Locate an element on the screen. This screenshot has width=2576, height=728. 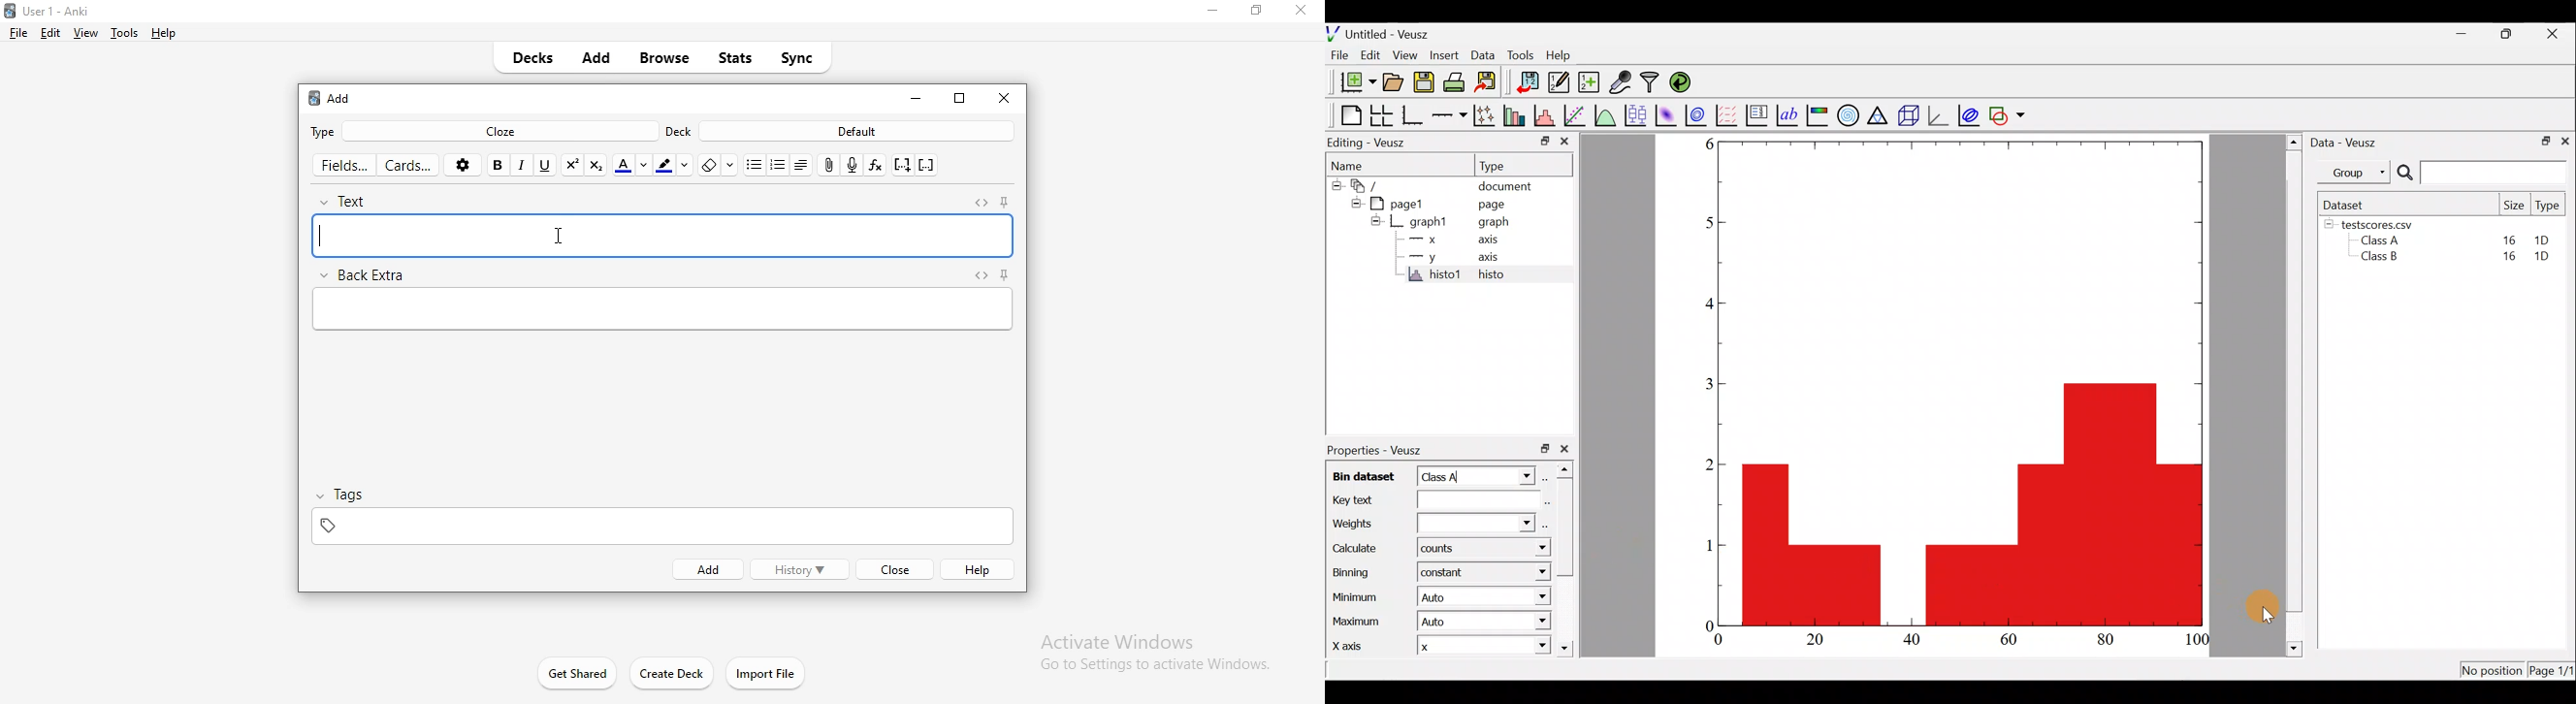
Plot a 2d dataset as contours is located at coordinates (1698, 115).